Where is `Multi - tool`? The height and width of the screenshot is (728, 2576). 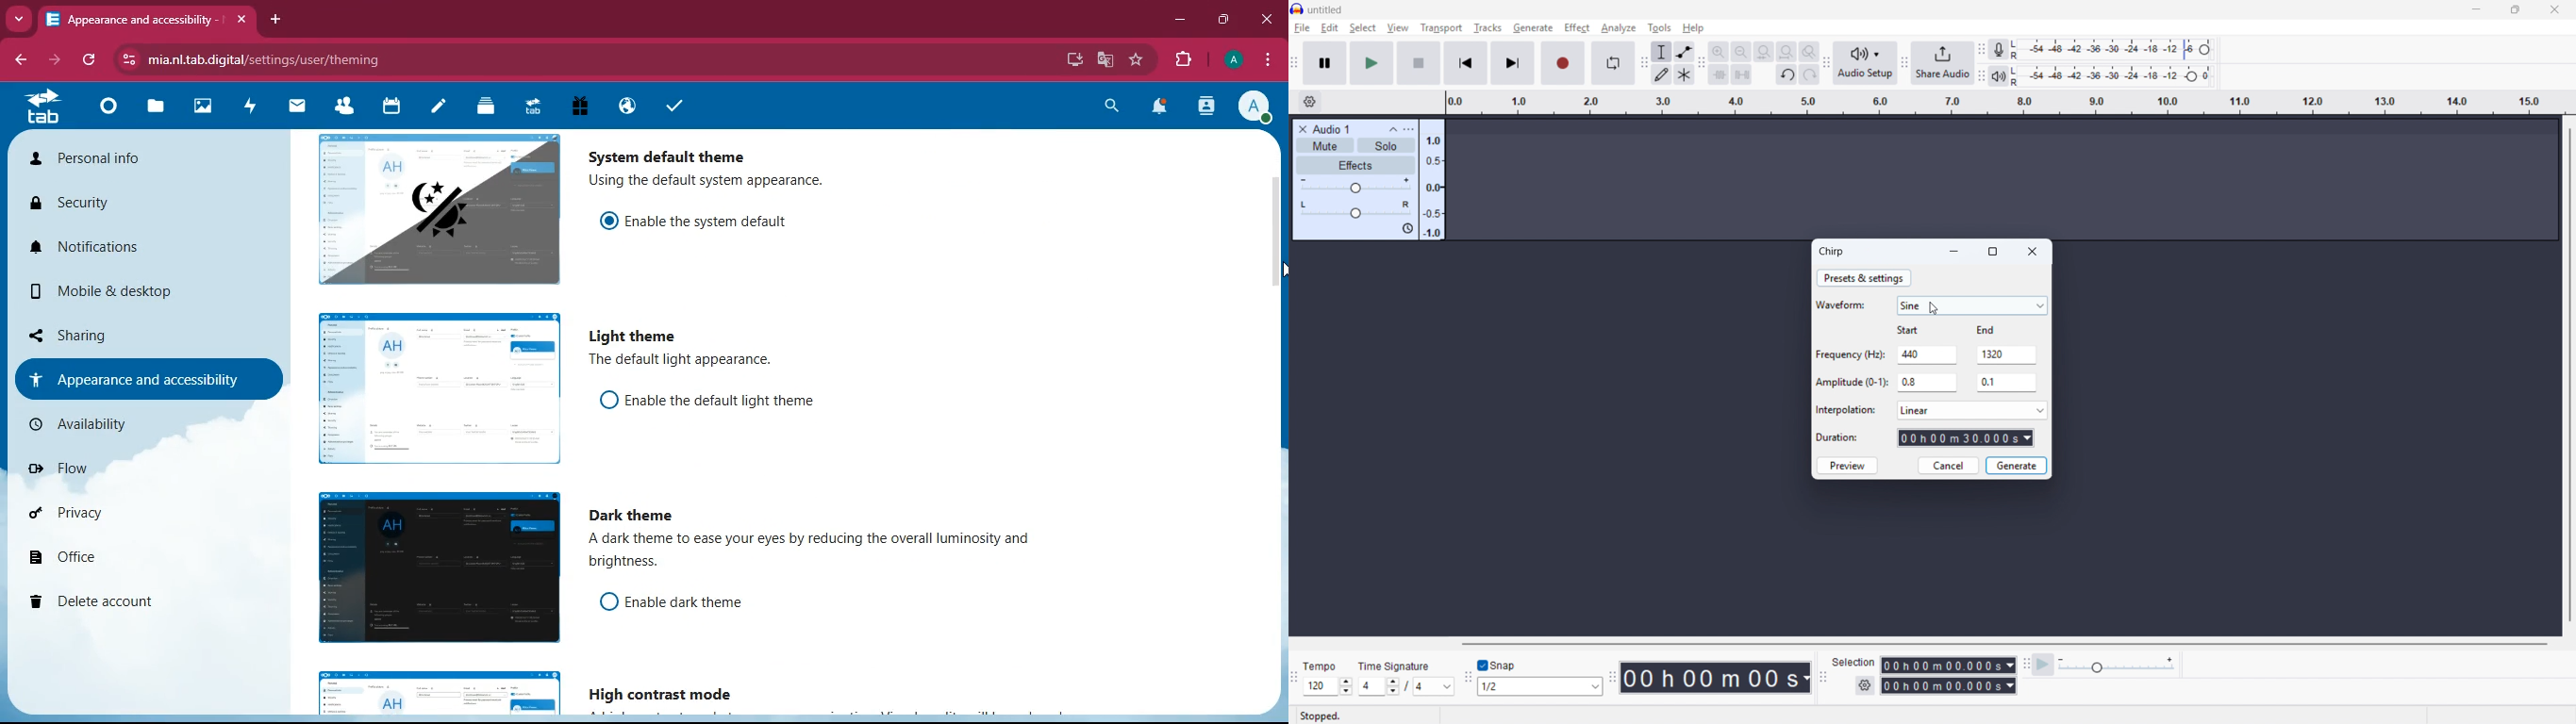 Multi - tool is located at coordinates (1685, 74).